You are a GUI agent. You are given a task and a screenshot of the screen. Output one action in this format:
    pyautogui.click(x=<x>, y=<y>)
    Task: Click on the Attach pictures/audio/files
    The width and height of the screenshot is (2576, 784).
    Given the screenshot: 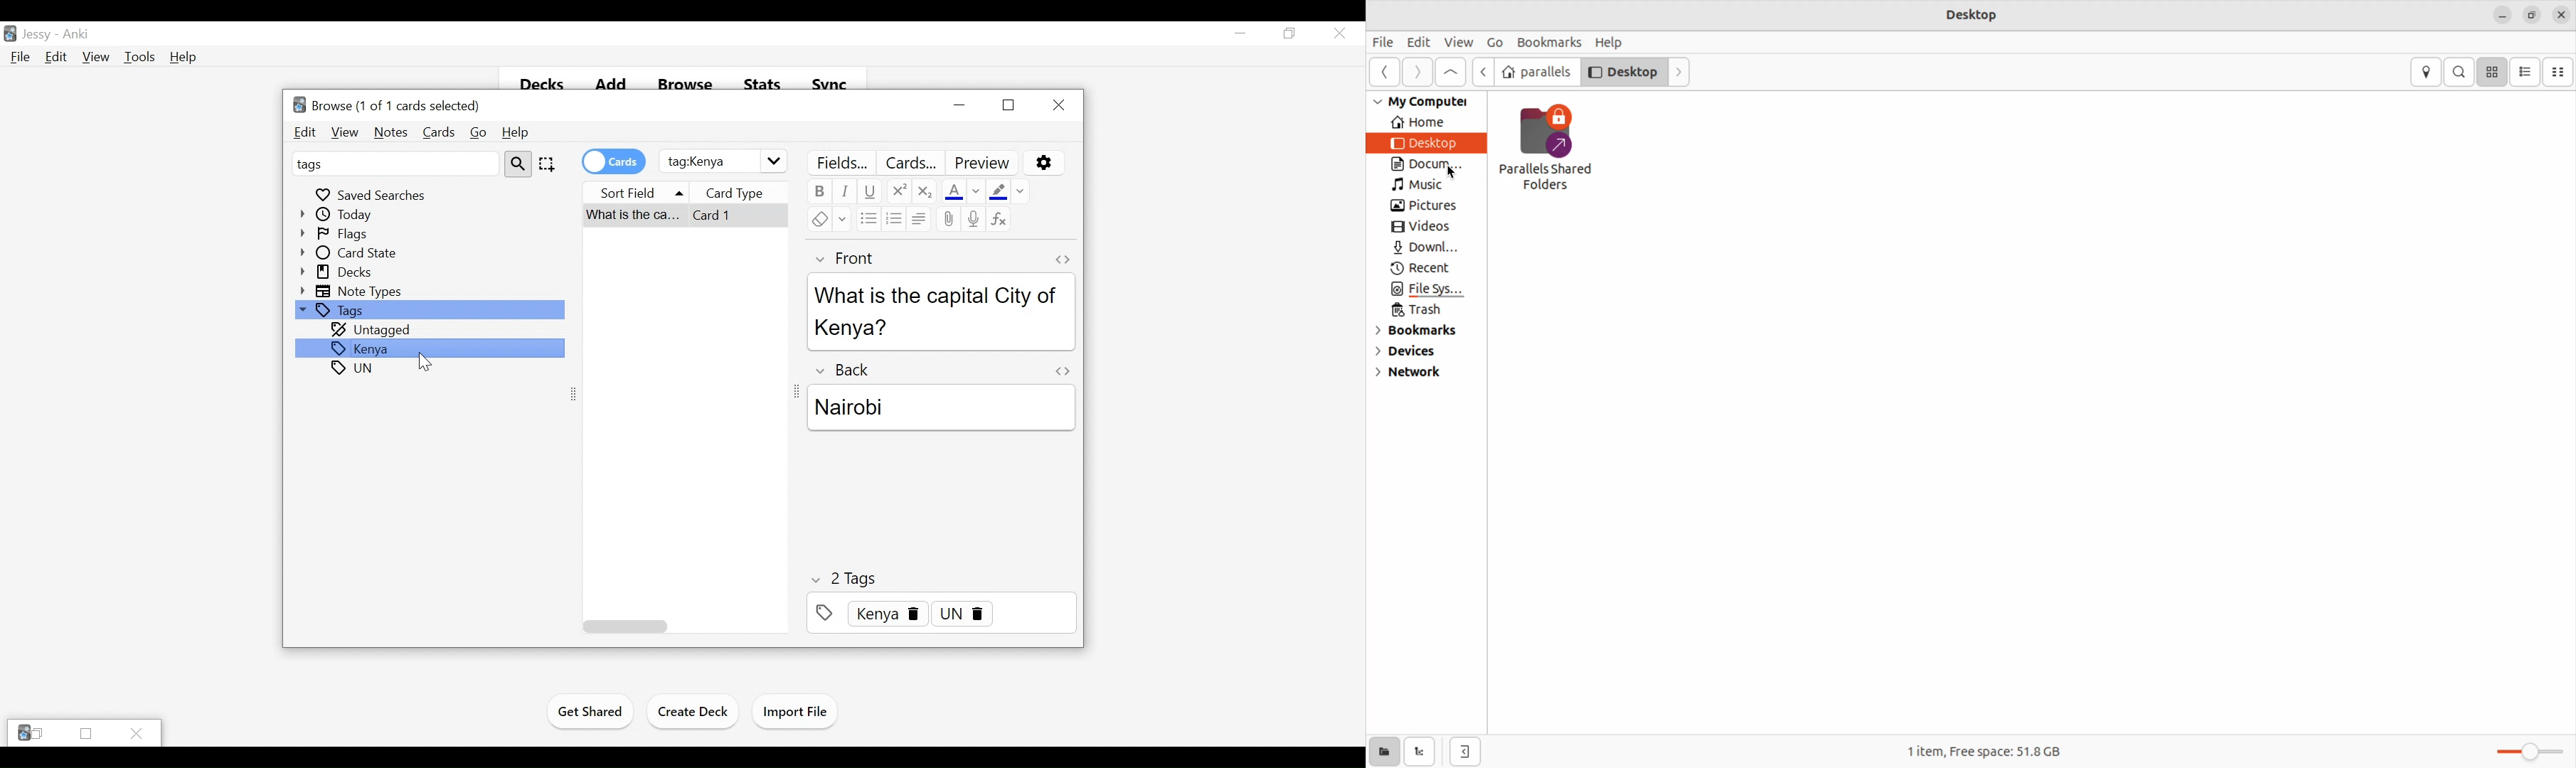 What is the action you would take?
    pyautogui.click(x=948, y=219)
    